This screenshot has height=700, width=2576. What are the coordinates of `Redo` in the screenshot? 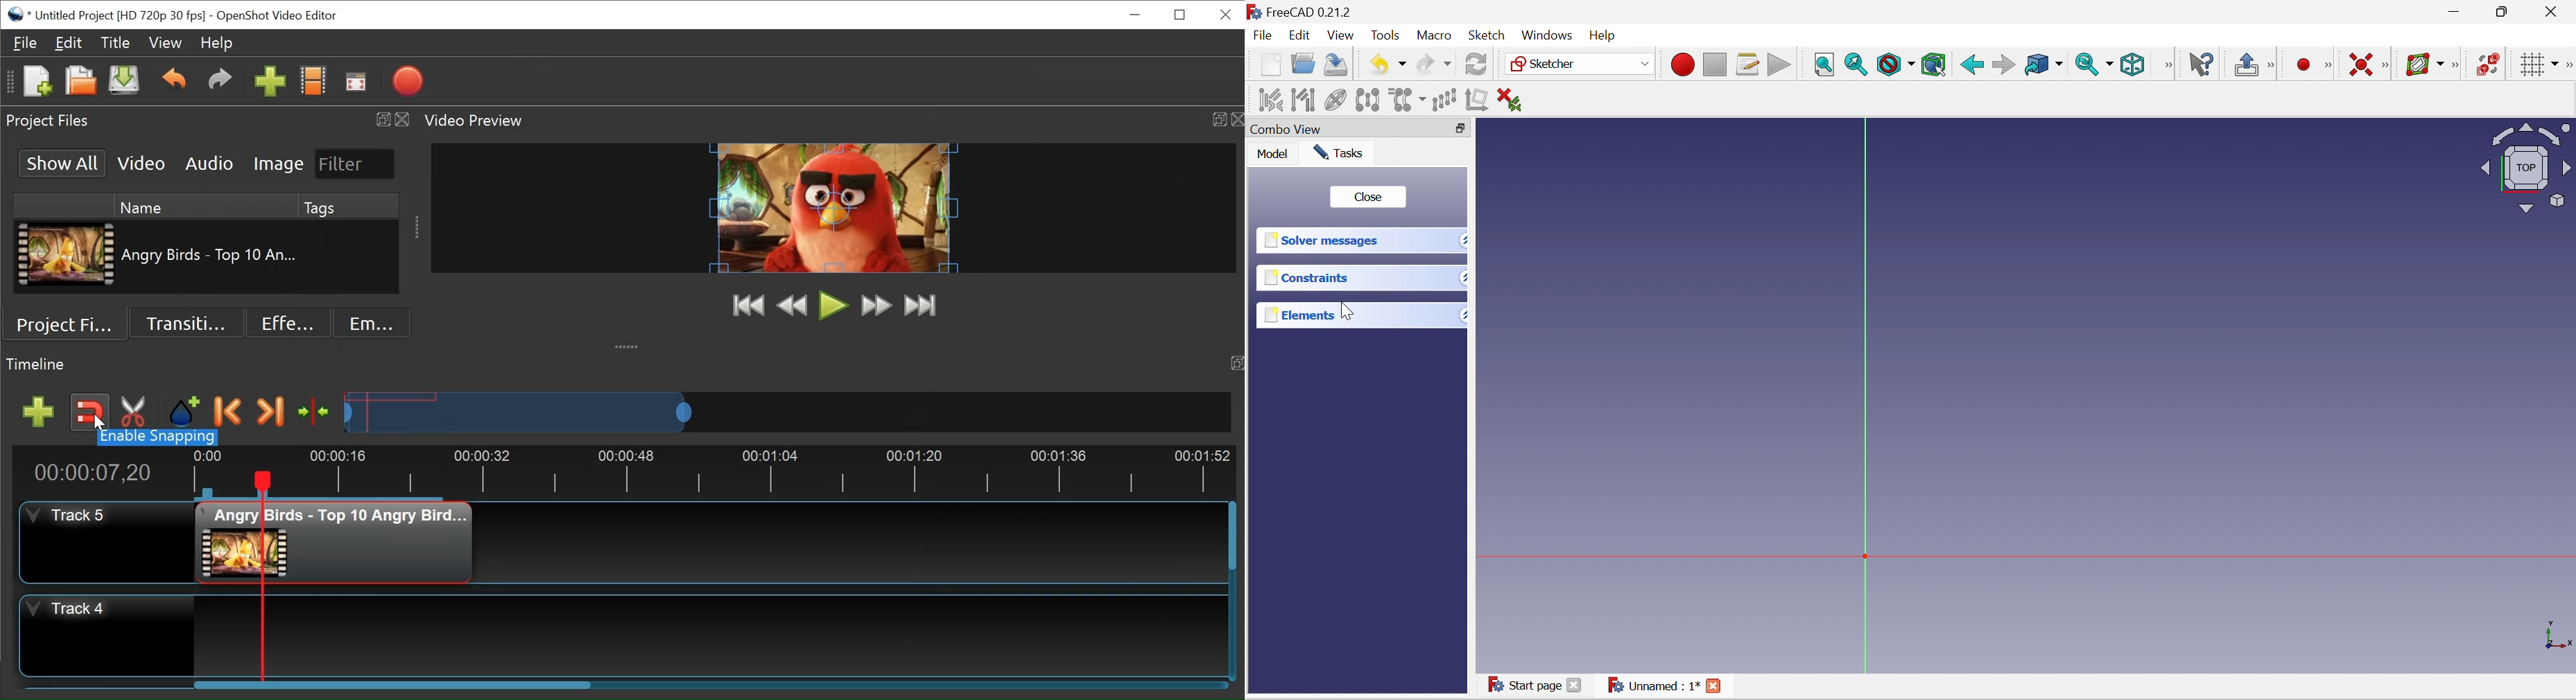 It's located at (1433, 66).